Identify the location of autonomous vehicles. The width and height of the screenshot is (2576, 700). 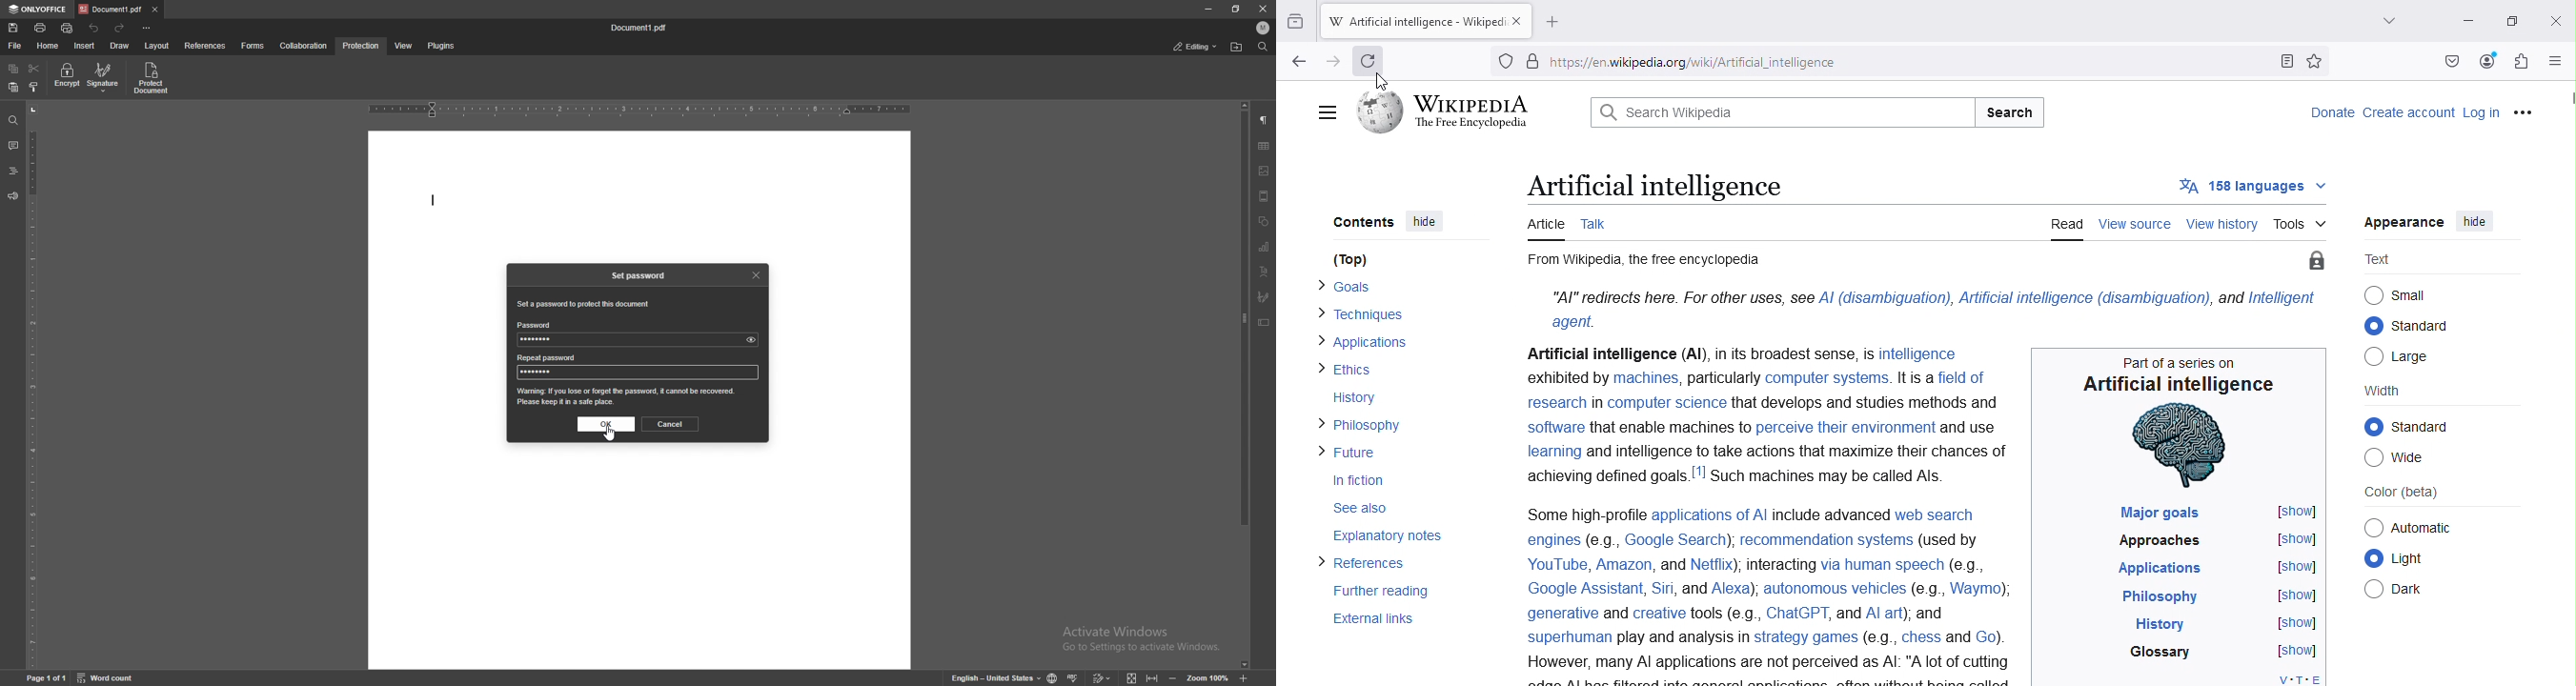
(1833, 589).